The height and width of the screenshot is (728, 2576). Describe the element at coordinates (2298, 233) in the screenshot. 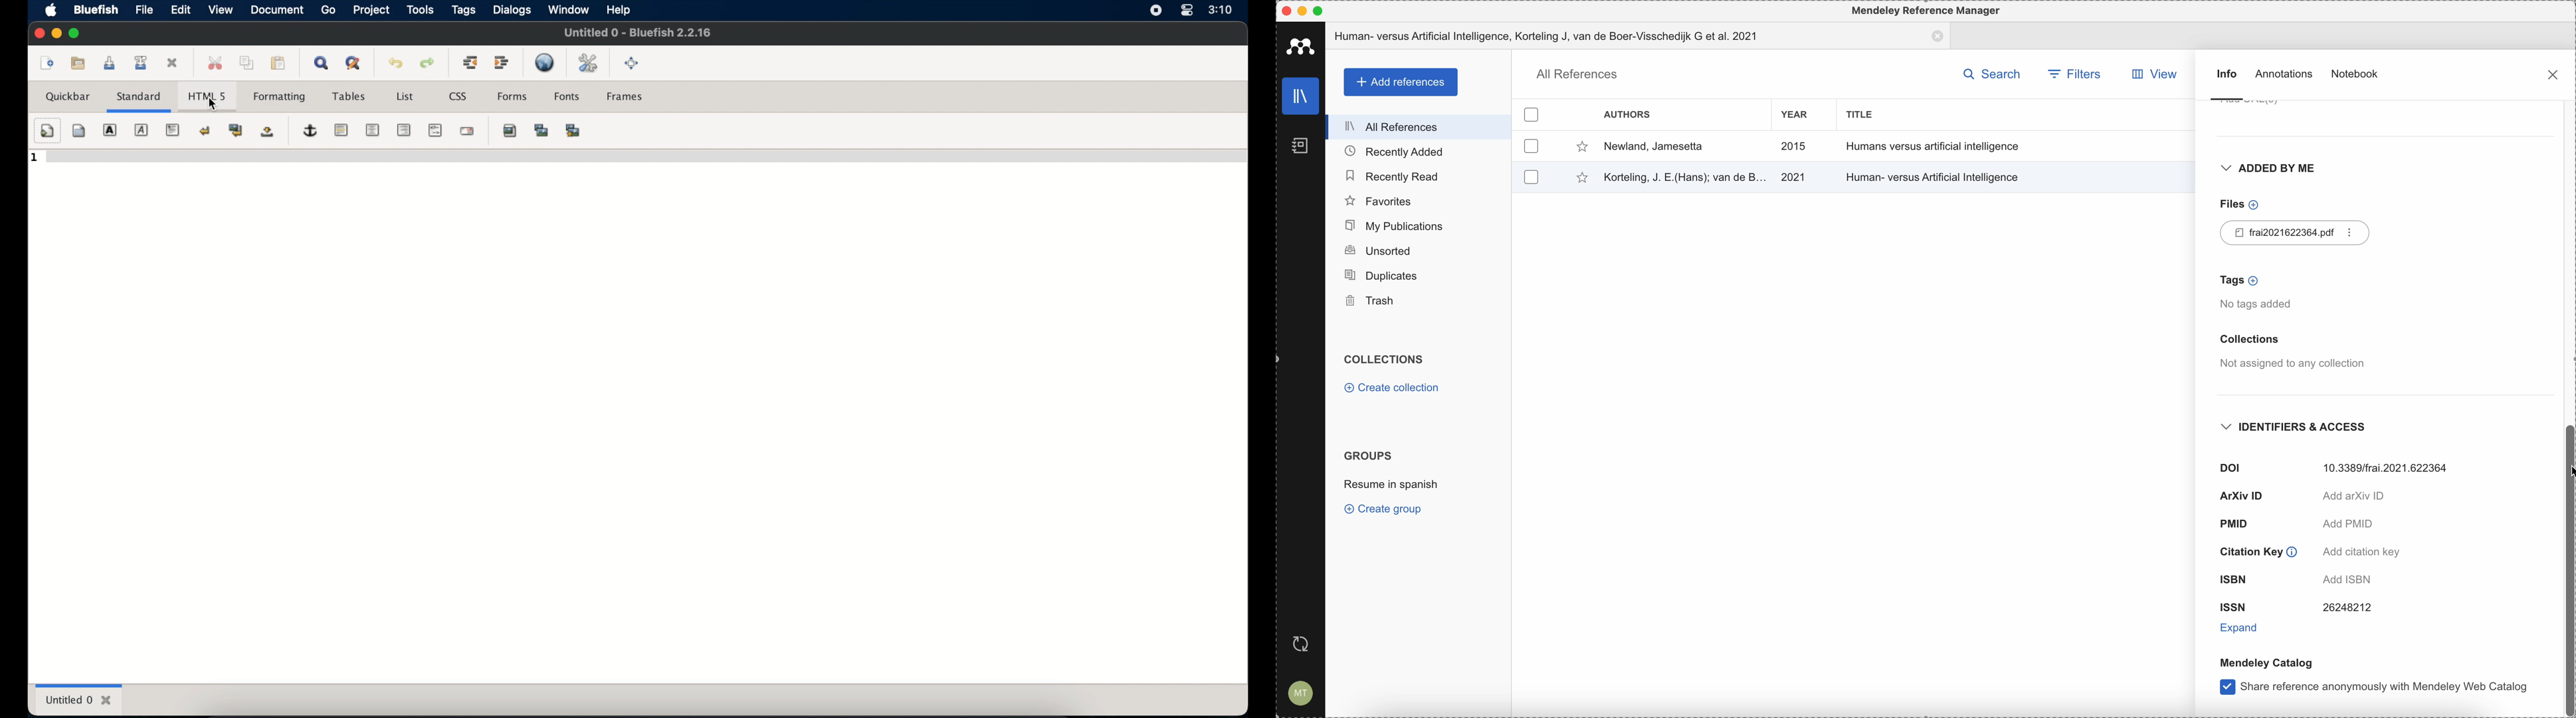

I see `pdf file` at that location.